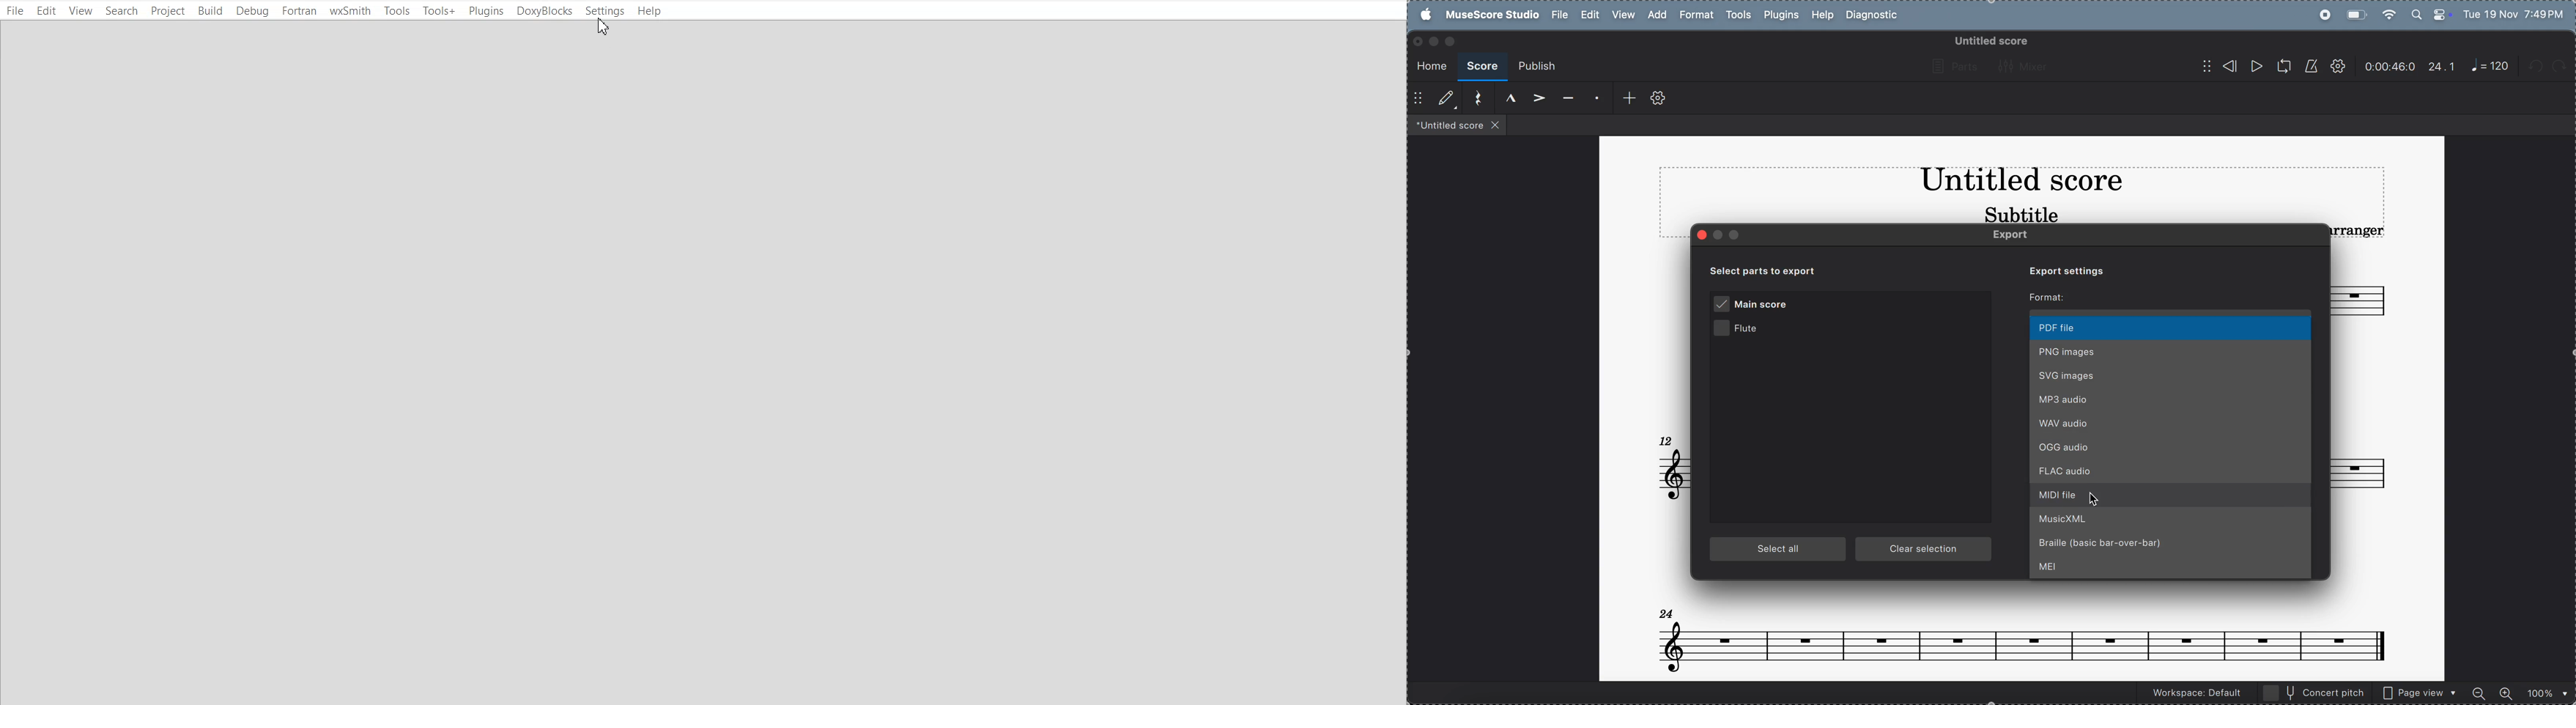  Describe the element at coordinates (2514, 13) in the screenshot. I see `date and time` at that location.